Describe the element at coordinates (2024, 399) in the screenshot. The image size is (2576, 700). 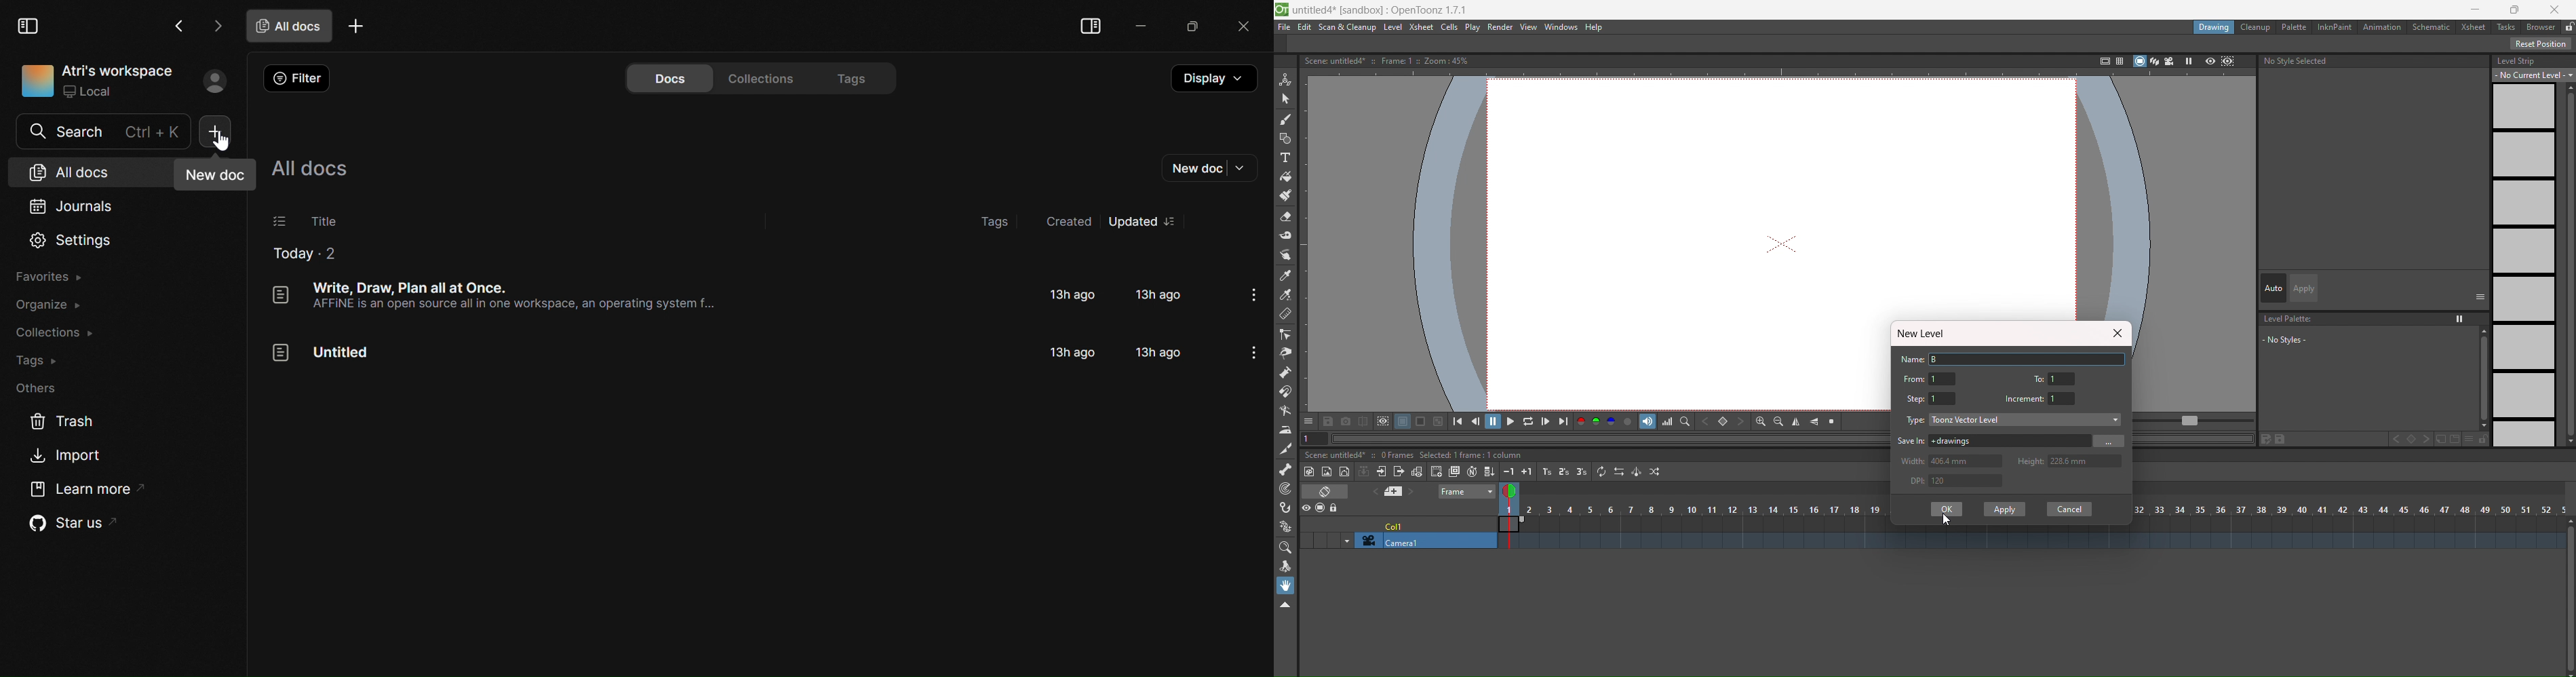
I see `increment` at that location.